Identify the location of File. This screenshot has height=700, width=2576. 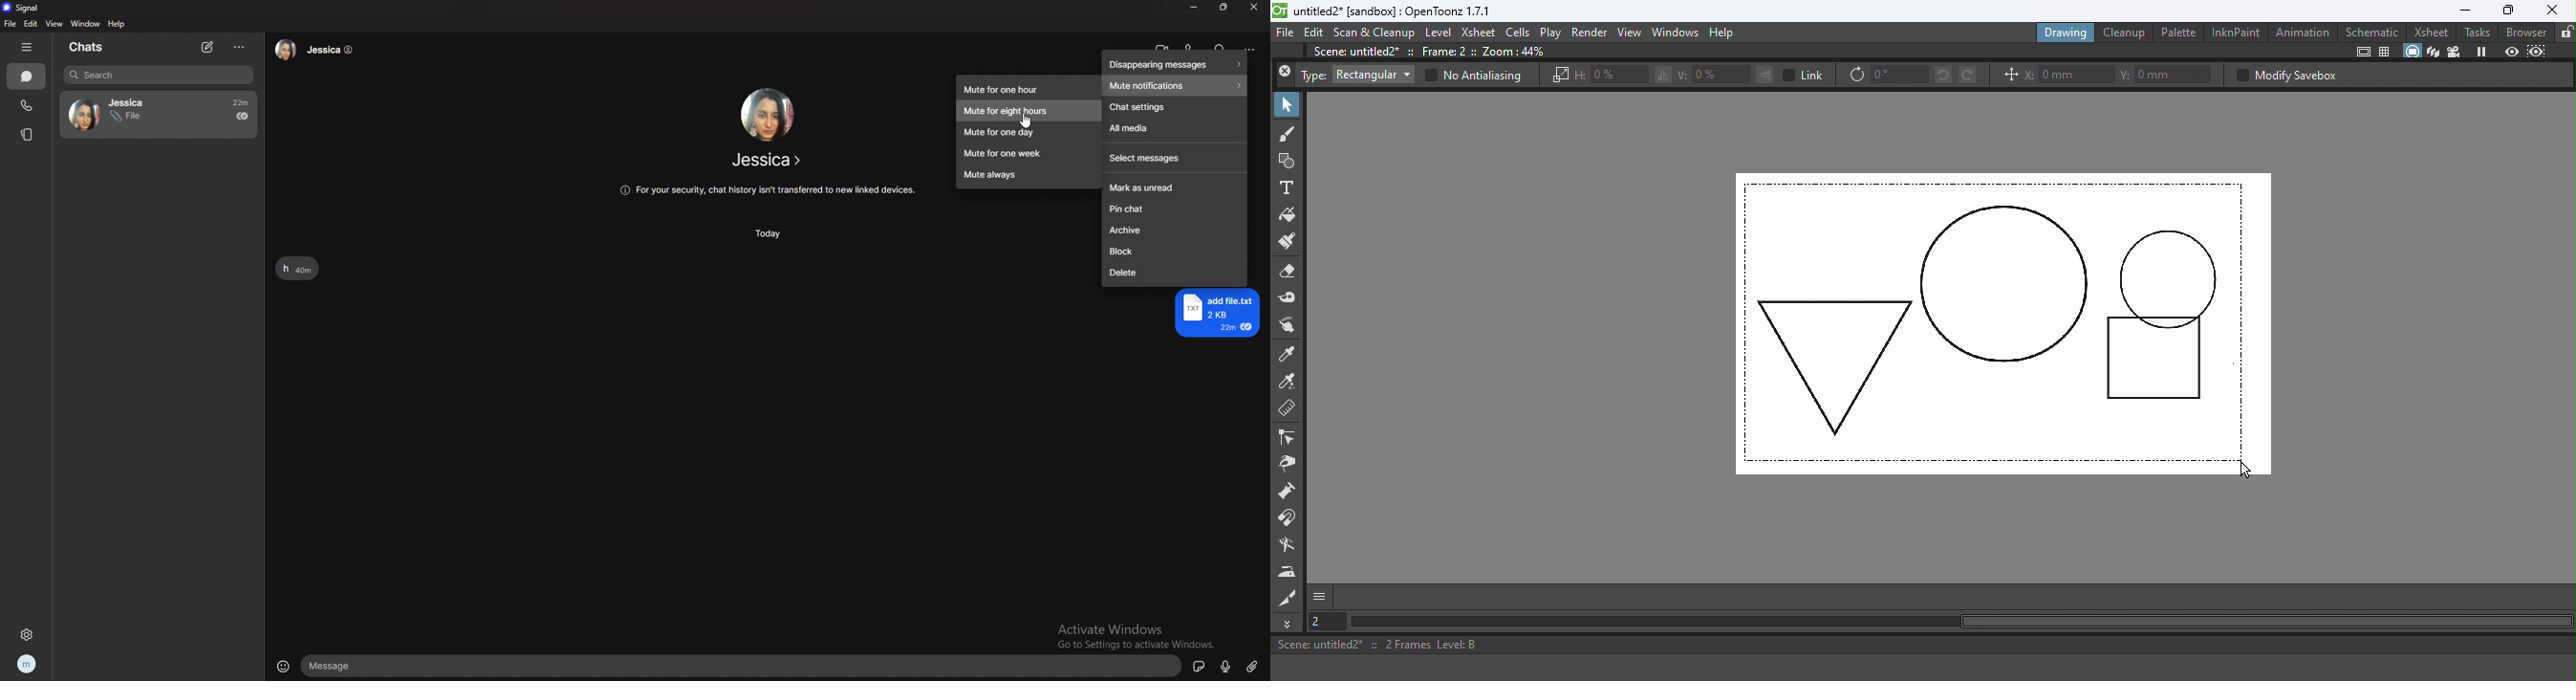
(125, 118).